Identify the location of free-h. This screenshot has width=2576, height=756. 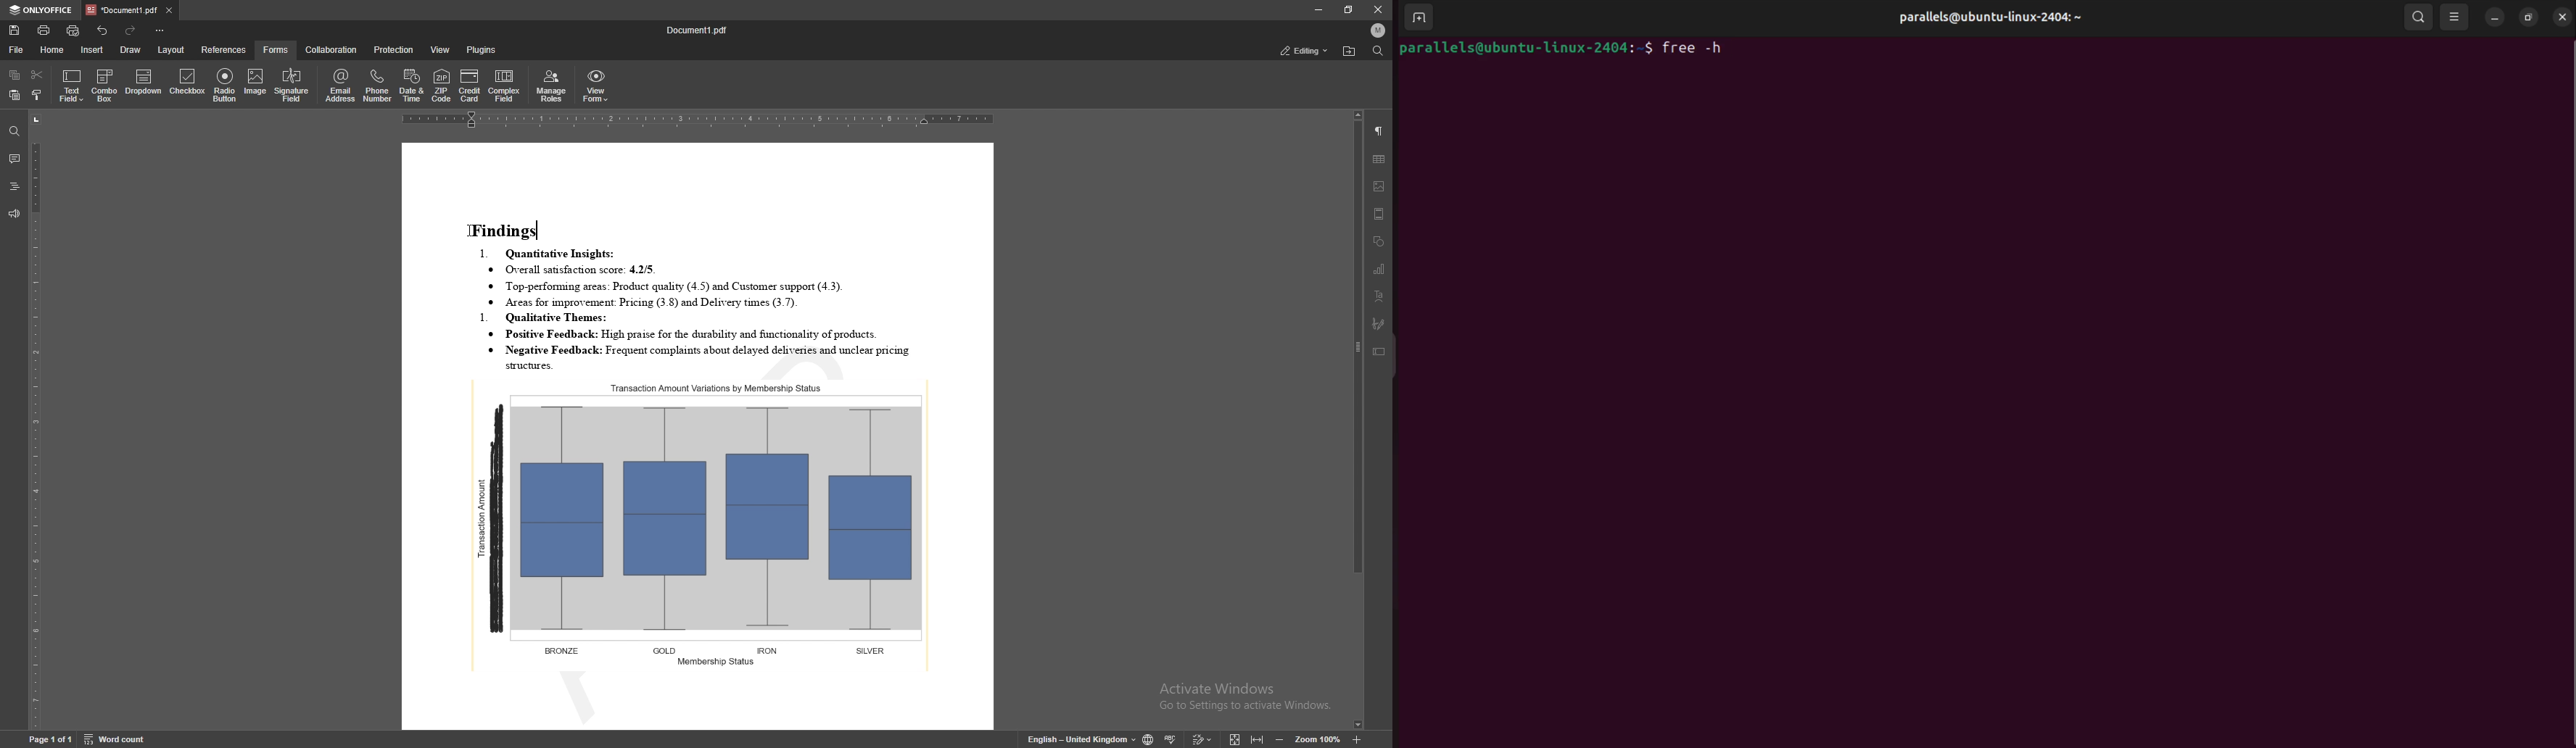
(1695, 47).